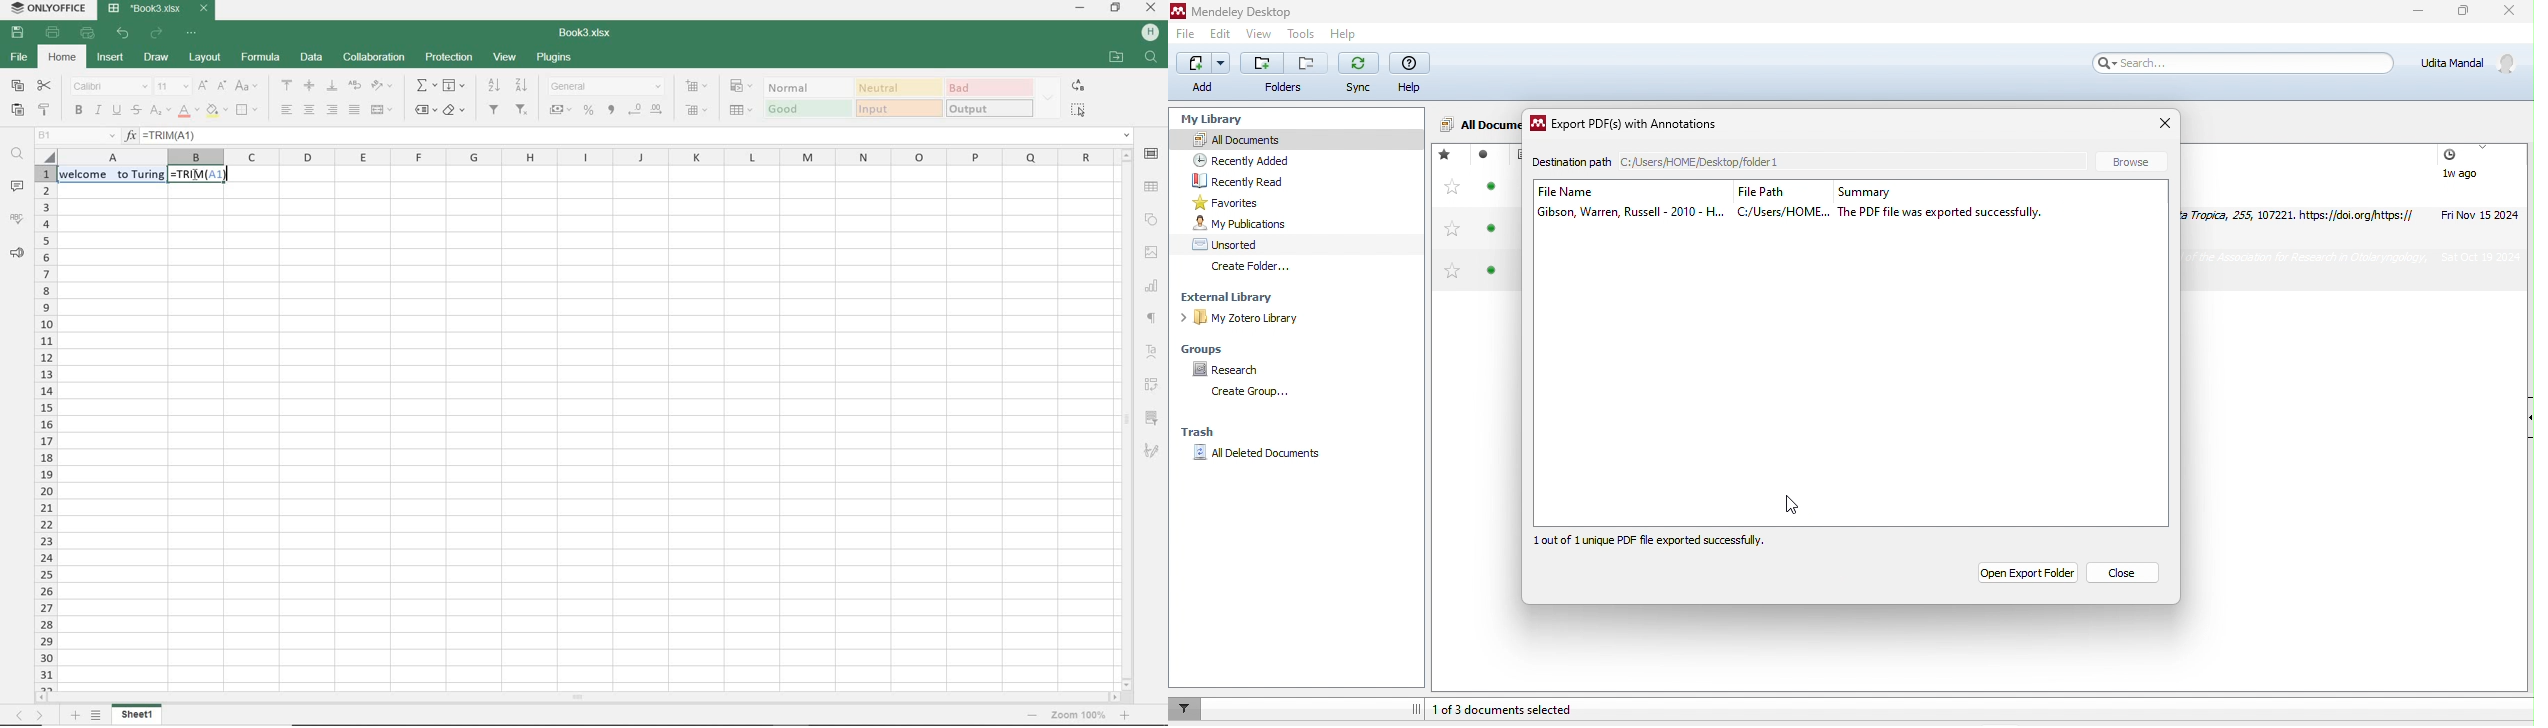 Image resolution: width=2548 pixels, height=728 pixels. Describe the element at coordinates (353, 85) in the screenshot. I see `wrap text` at that location.